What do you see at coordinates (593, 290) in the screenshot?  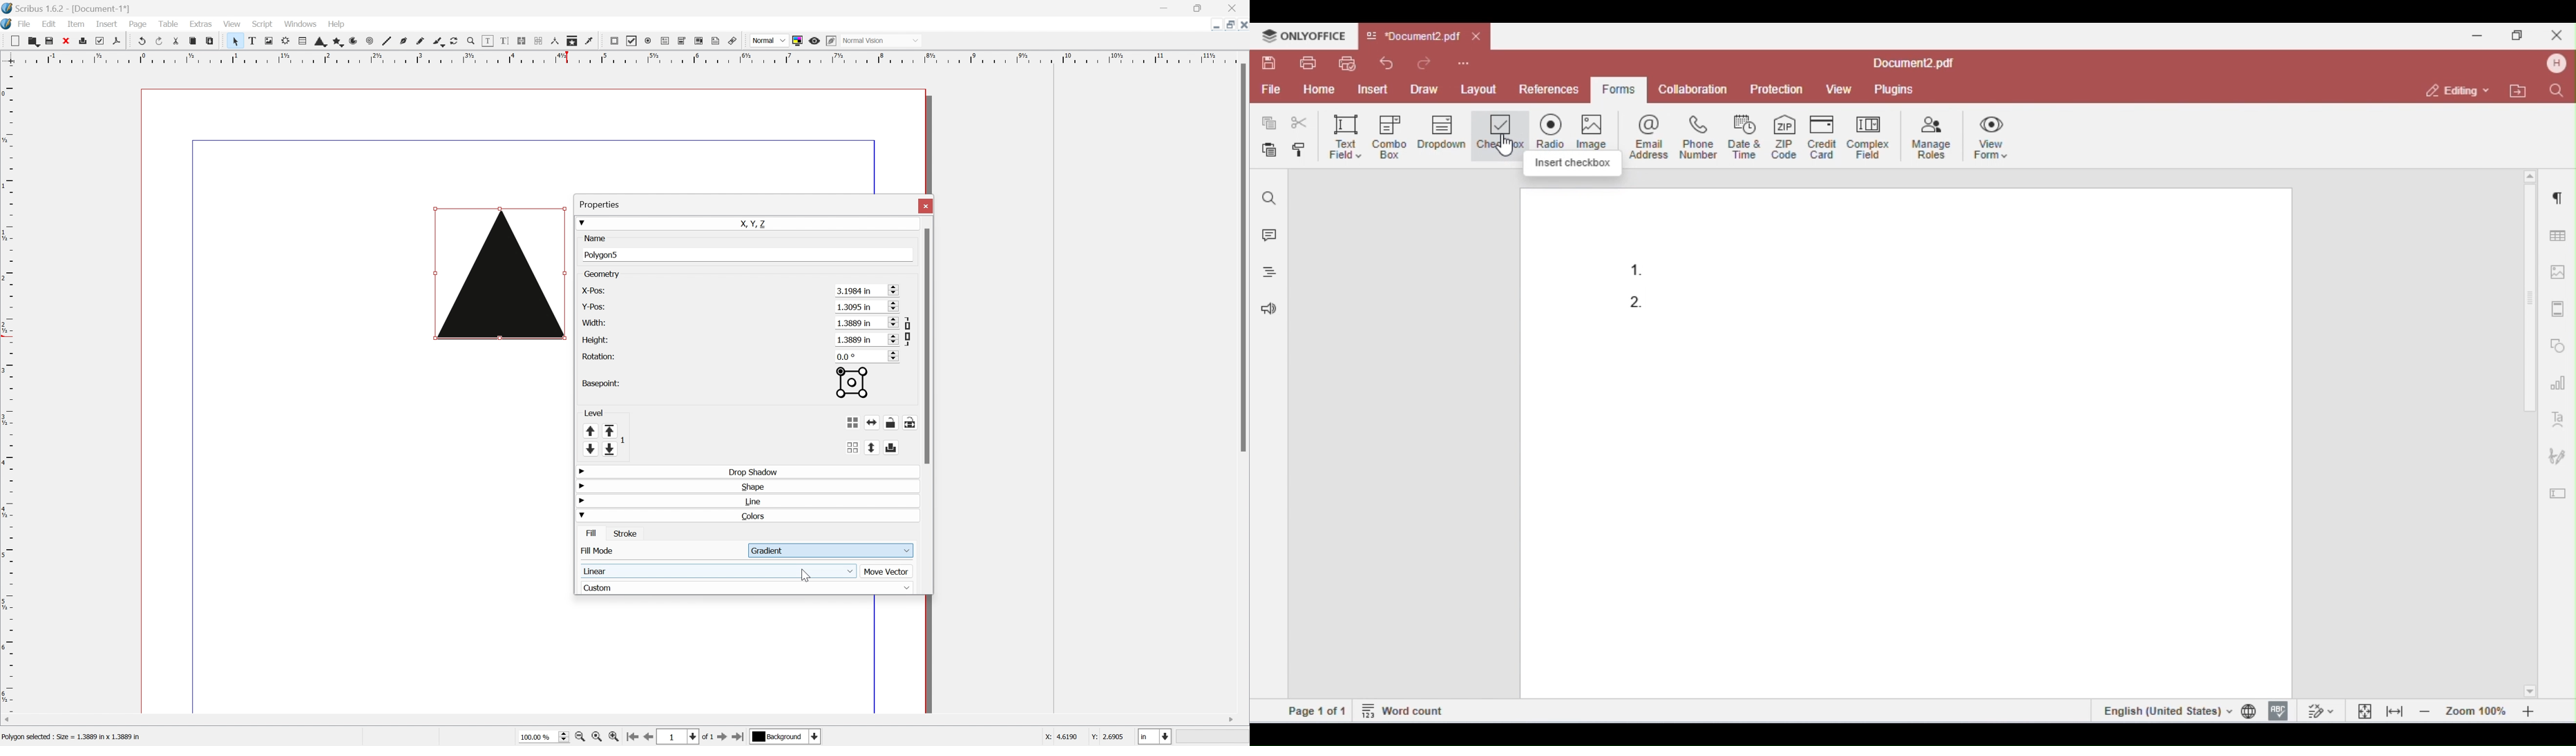 I see `X-pos:` at bounding box center [593, 290].